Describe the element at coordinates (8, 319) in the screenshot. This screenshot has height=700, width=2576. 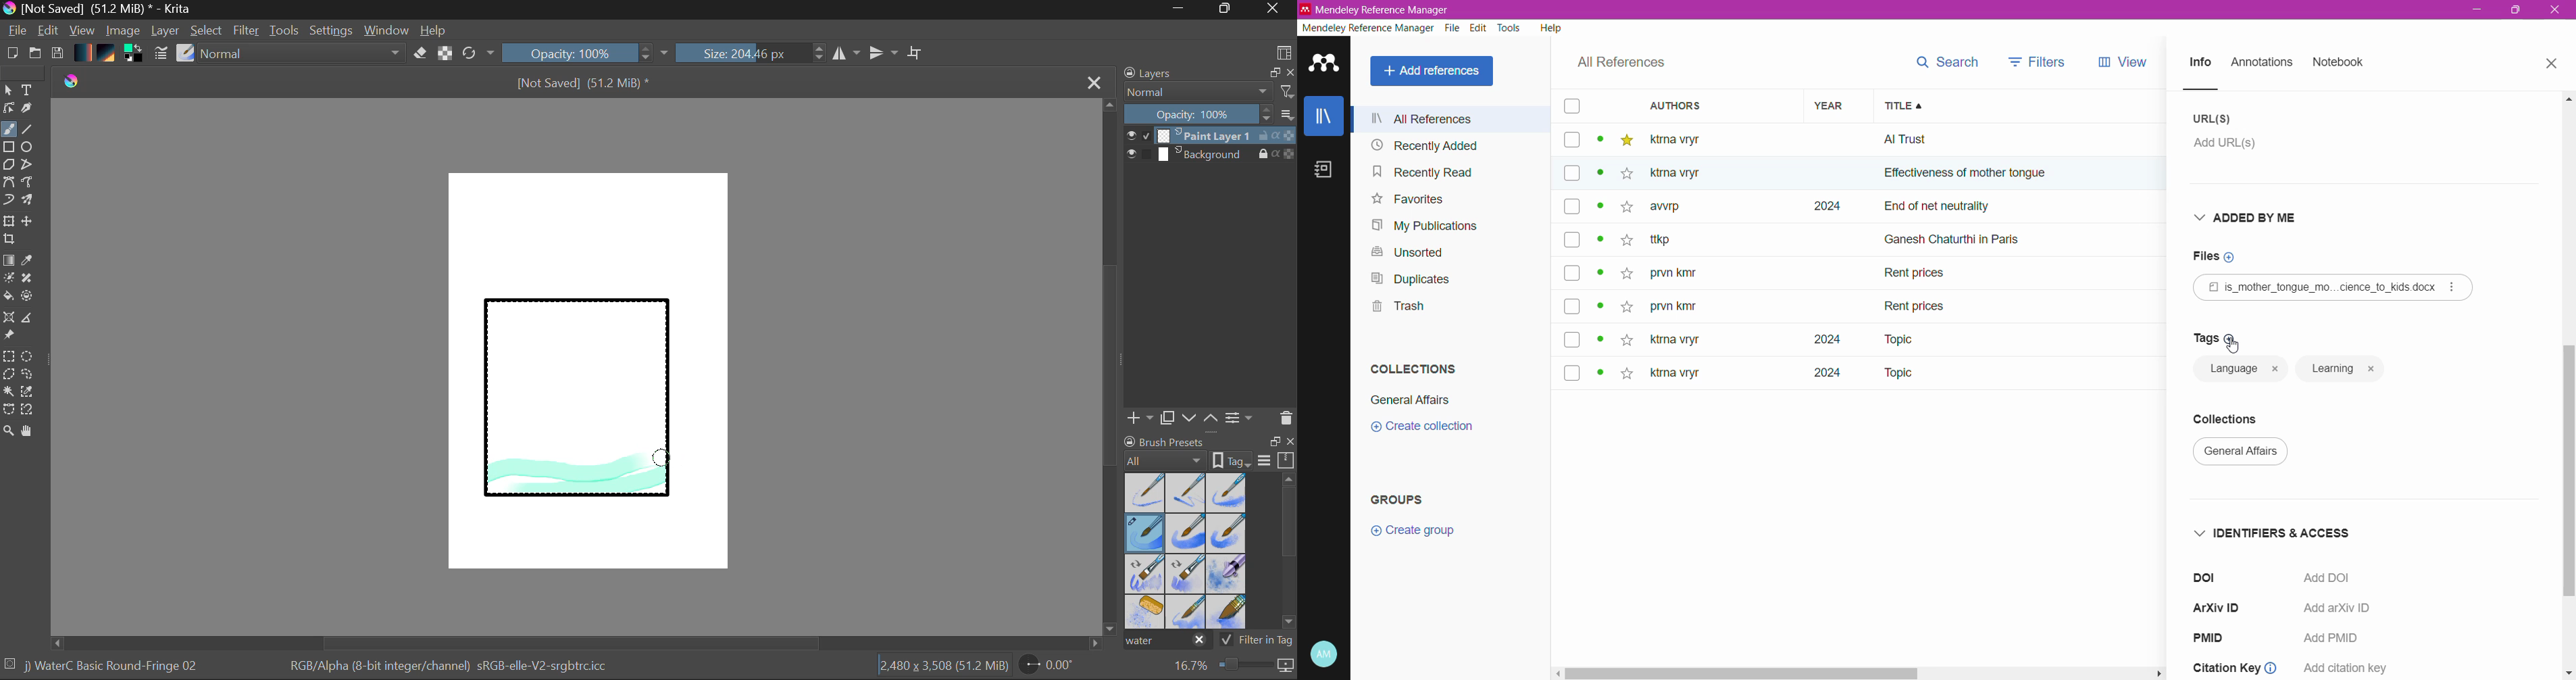
I see `Smart Assistant` at that location.